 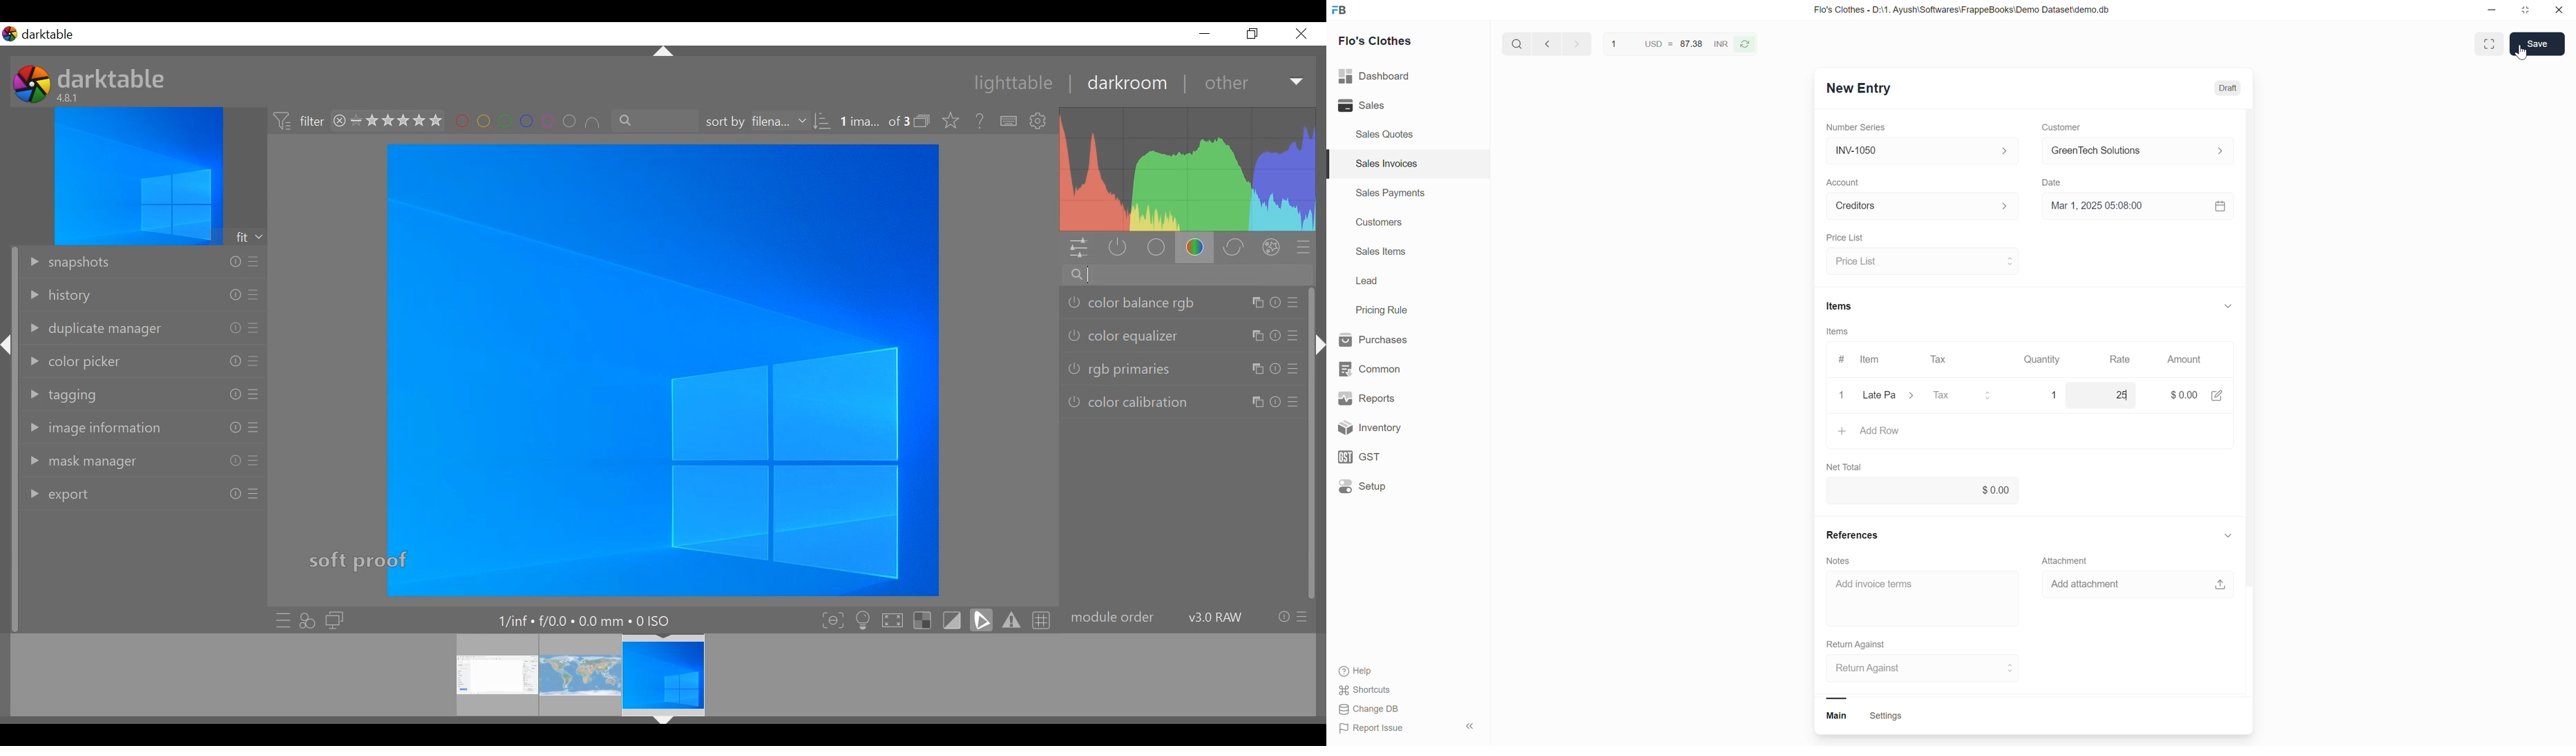 I want to click on color balance rgb, so click(x=1130, y=303).